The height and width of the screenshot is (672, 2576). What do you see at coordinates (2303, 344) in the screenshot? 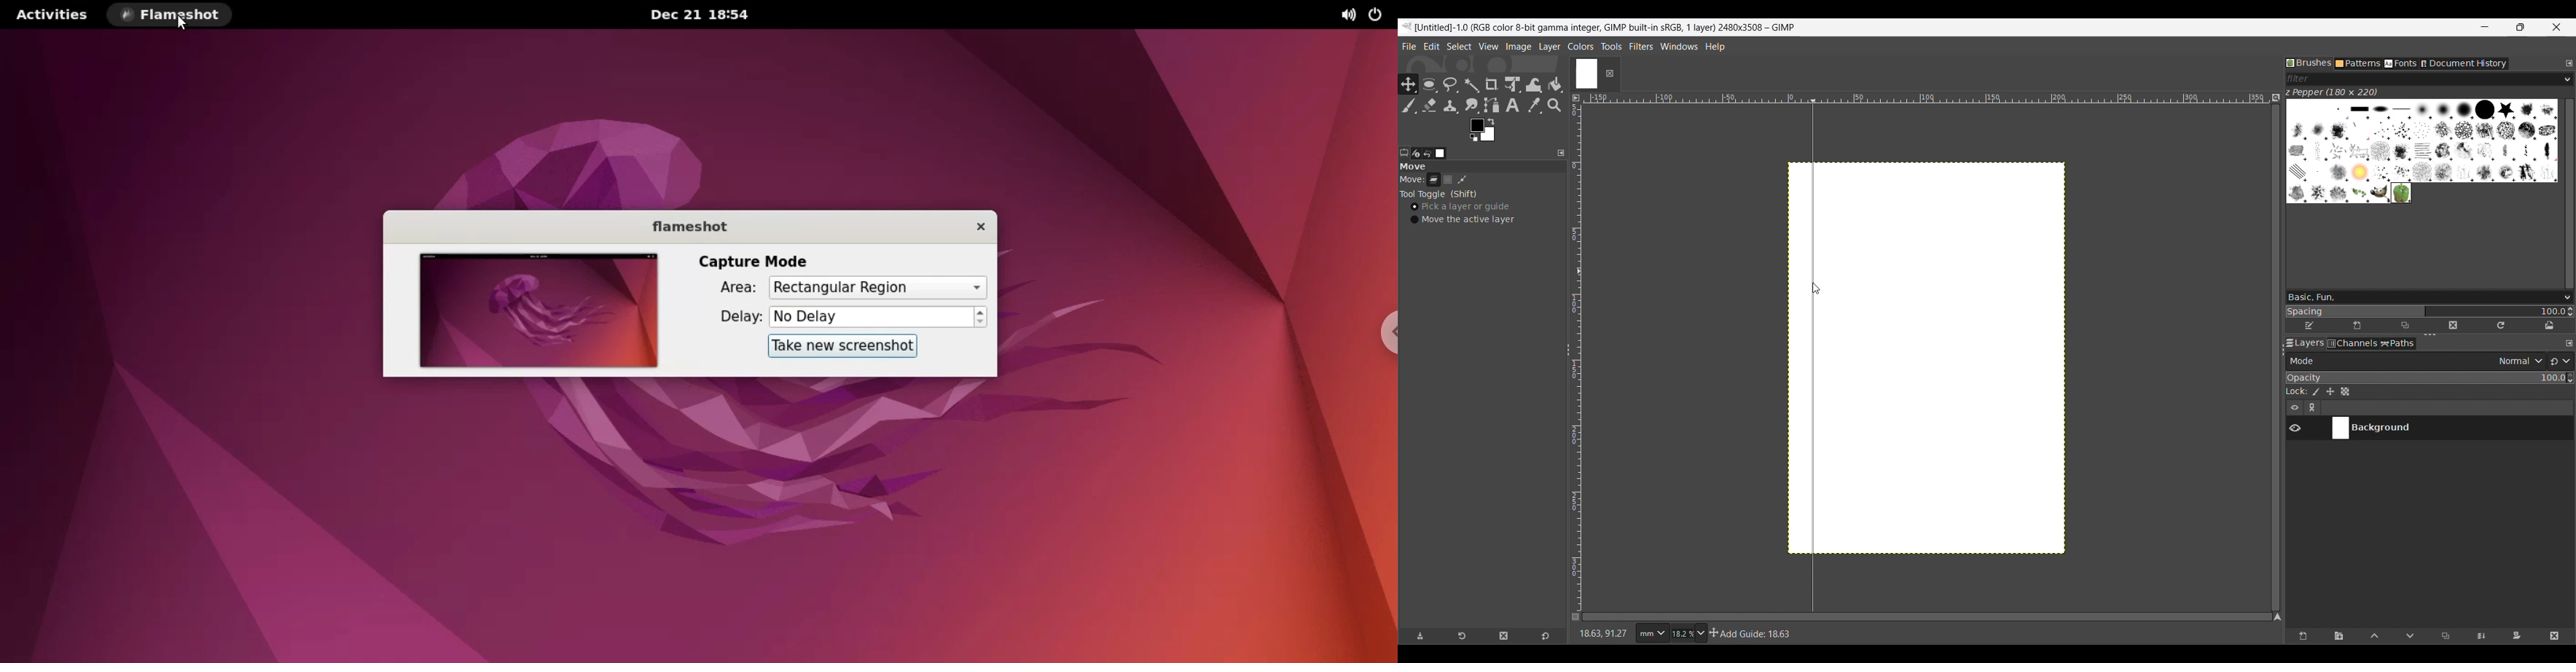
I see `Layers tab, current selection` at bounding box center [2303, 344].